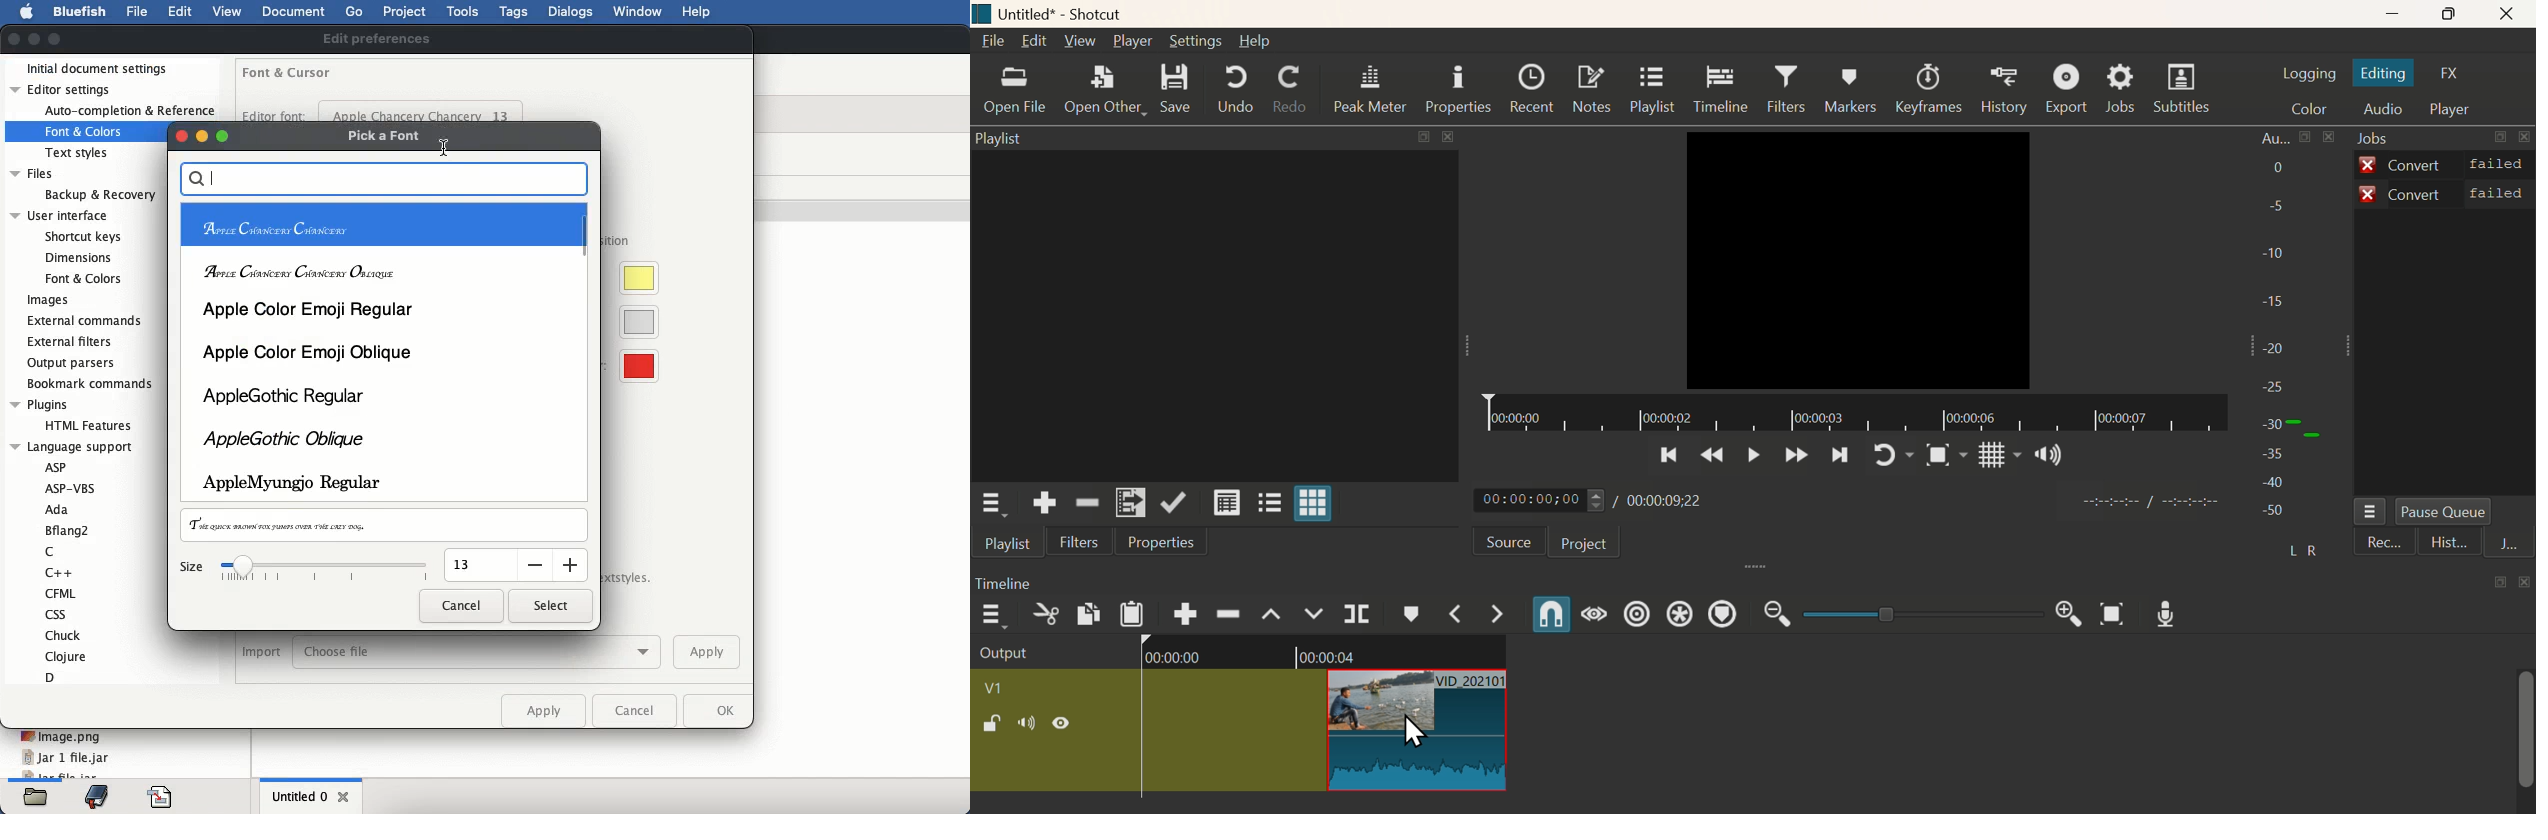 This screenshot has height=840, width=2548. I want to click on , so click(1077, 543).